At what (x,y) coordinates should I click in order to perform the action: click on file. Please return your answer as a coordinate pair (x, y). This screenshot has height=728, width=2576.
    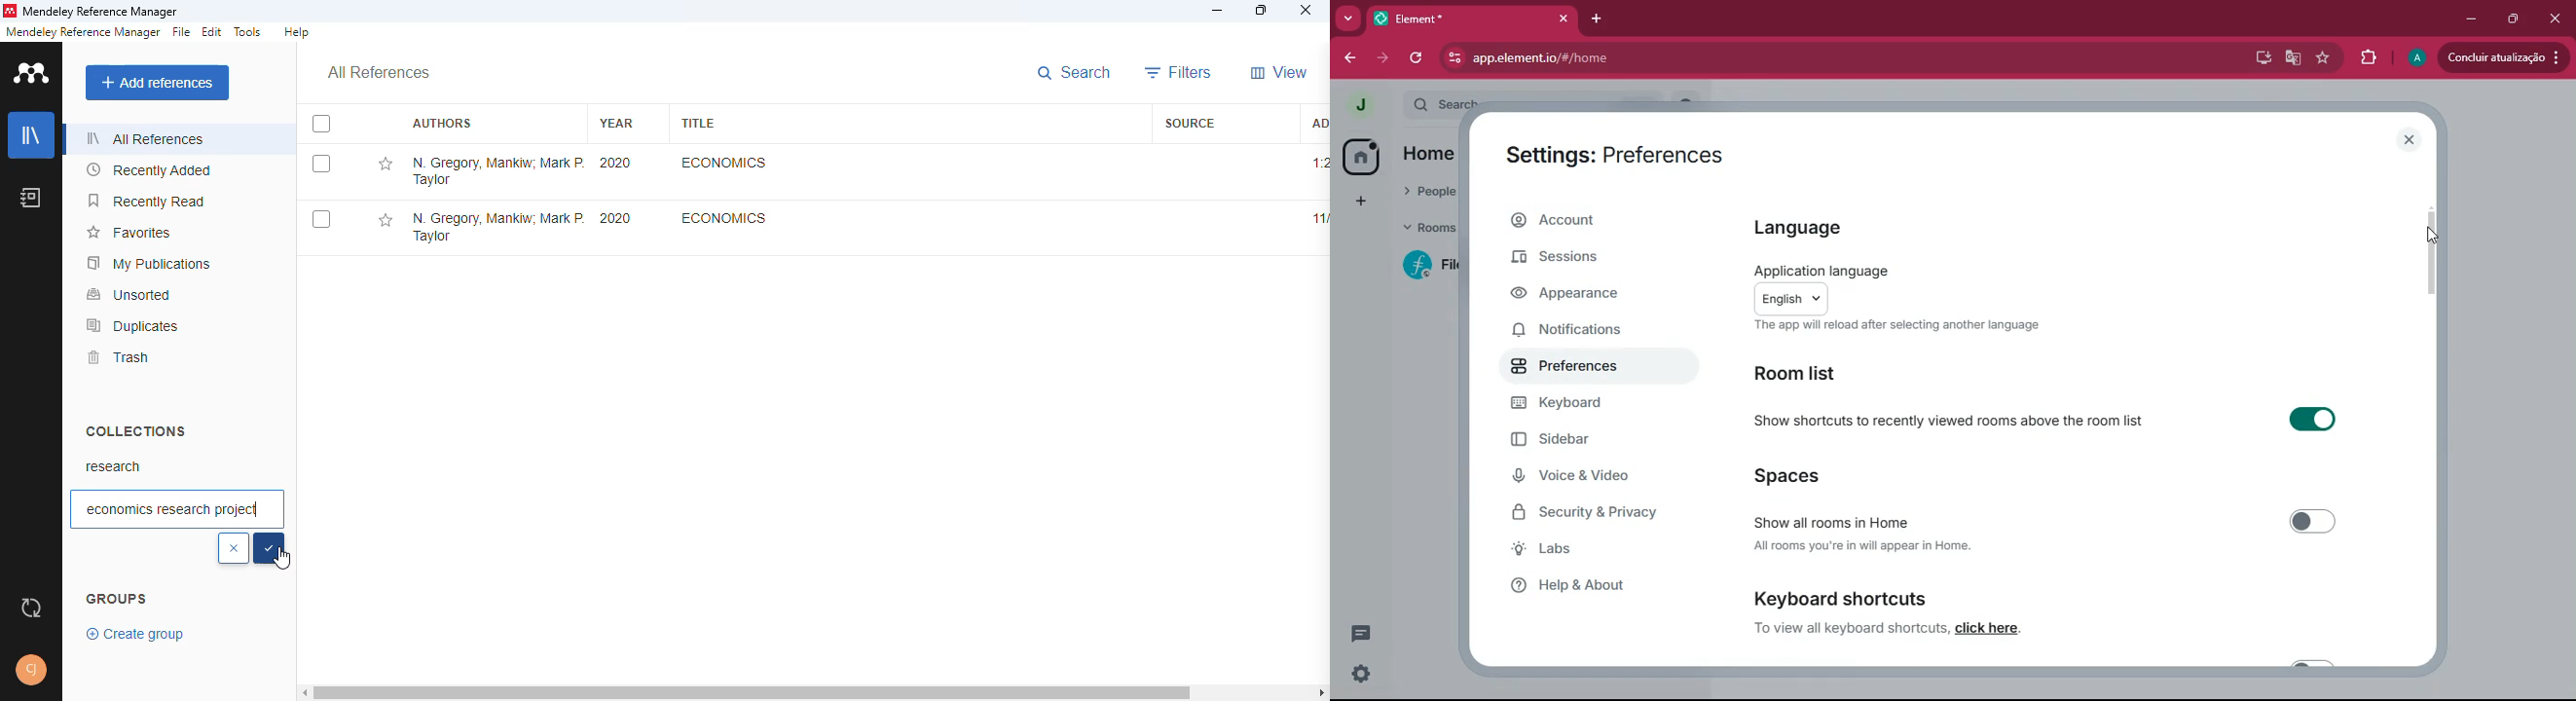
    Looking at the image, I should click on (1434, 265).